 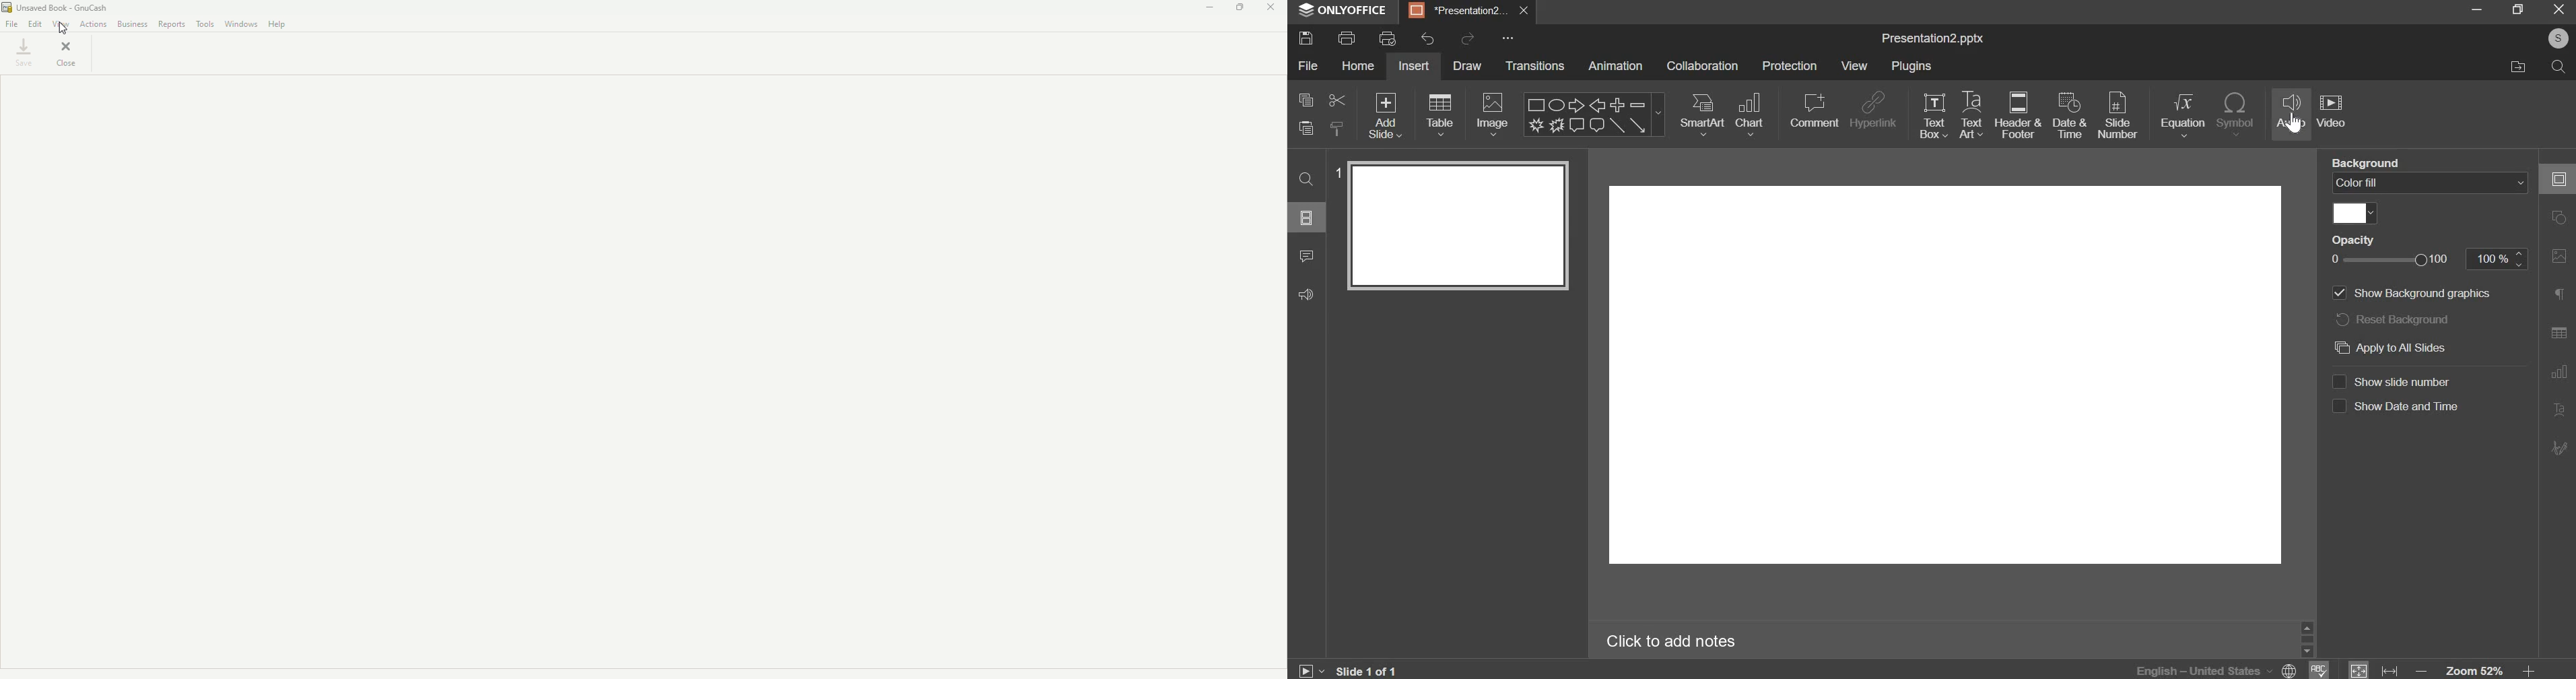 I want to click on image settings, so click(x=2560, y=256).